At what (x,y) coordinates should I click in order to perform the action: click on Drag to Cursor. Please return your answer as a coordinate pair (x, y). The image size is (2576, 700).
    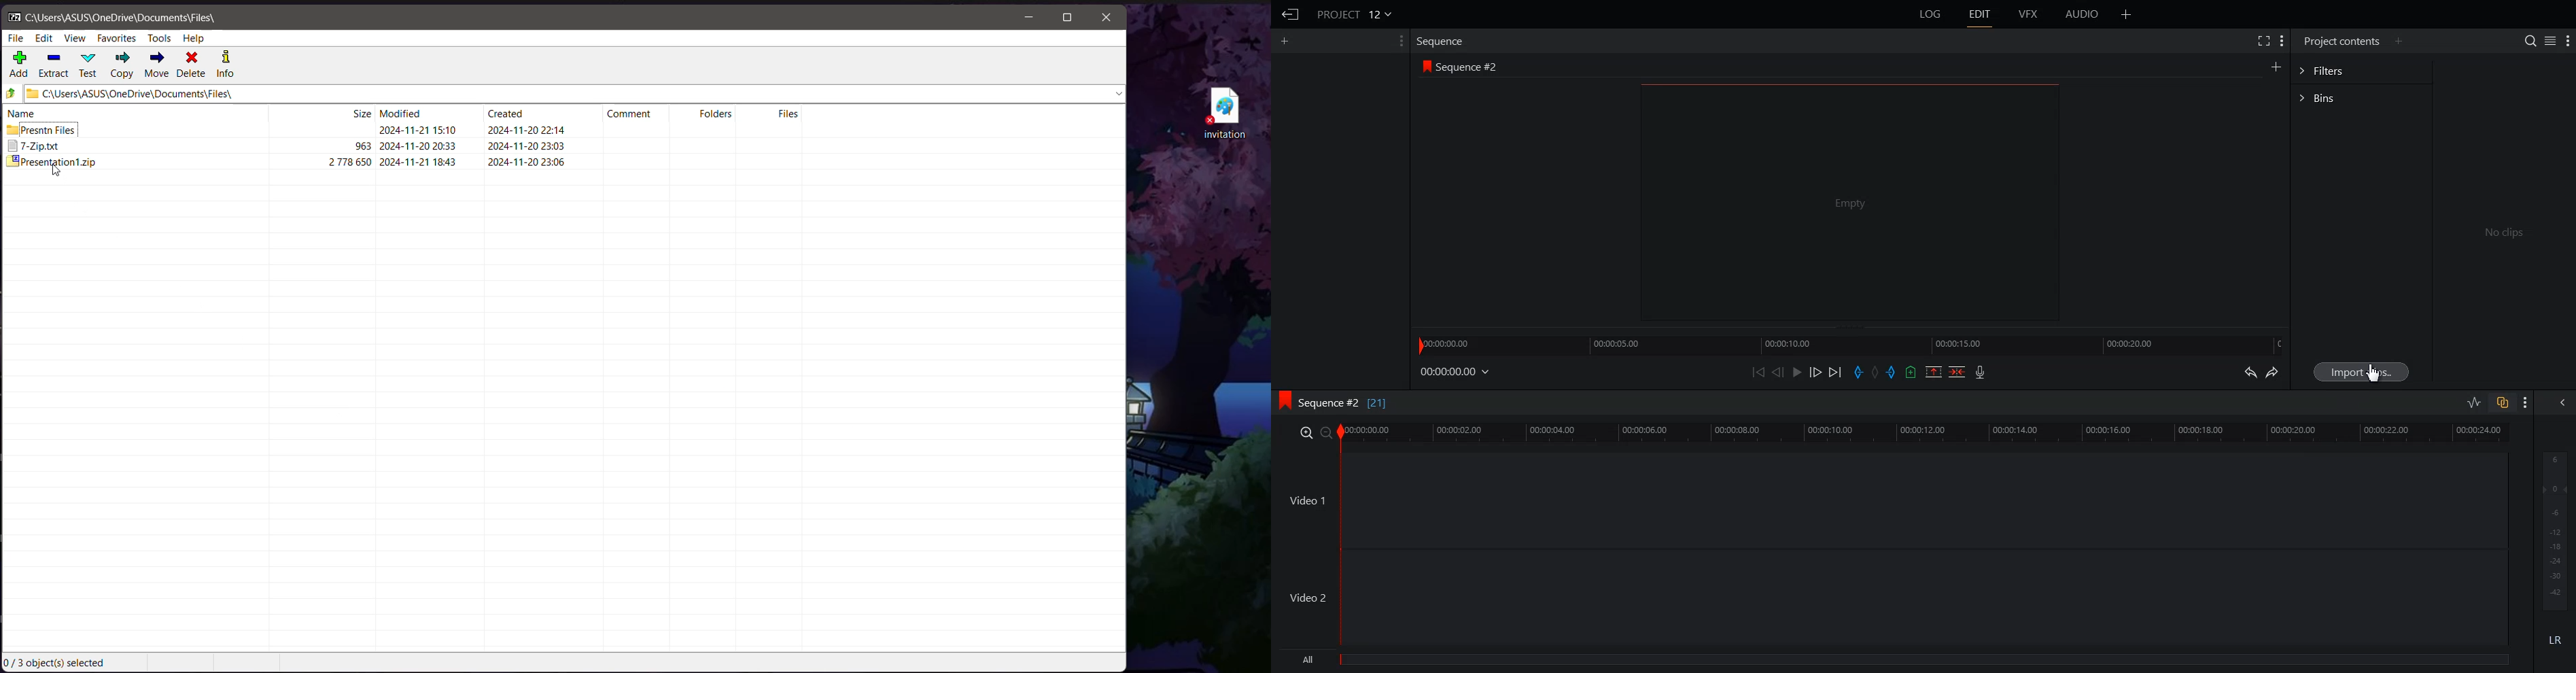
    Looking at the image, I should click on (56, 172).